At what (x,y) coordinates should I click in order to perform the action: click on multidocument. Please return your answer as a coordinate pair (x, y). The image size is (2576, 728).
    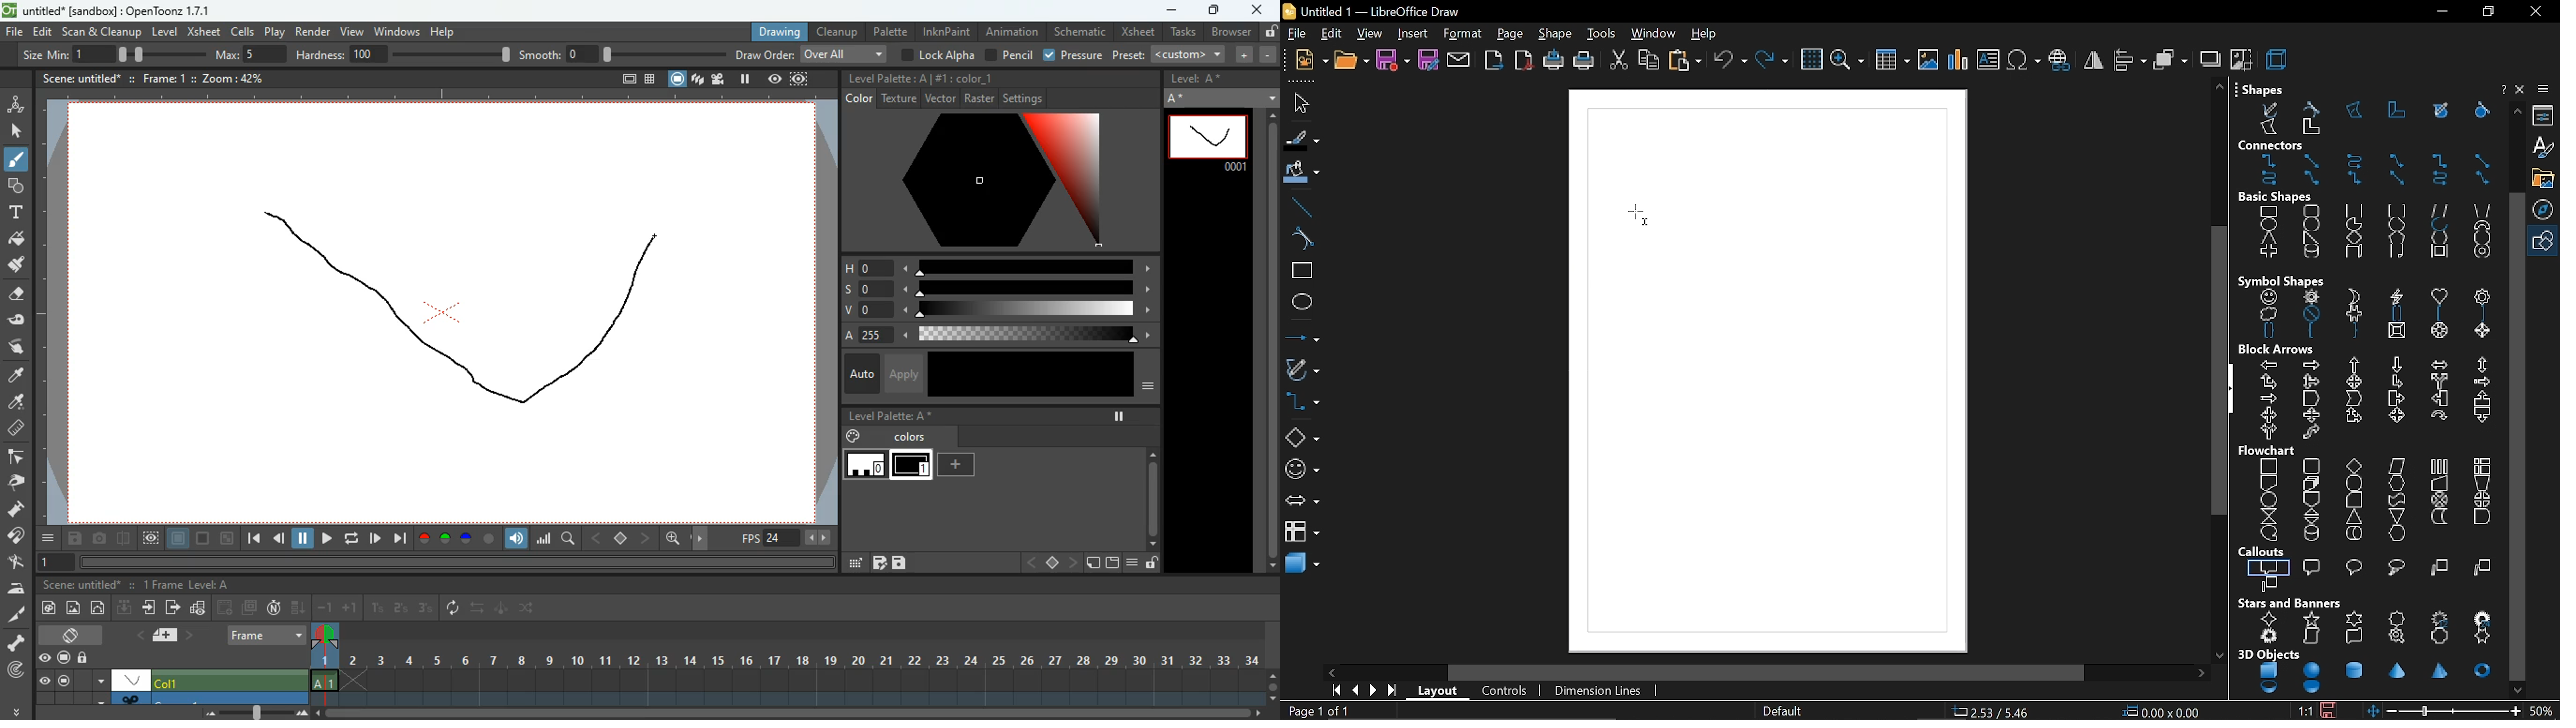
    Looking at the image, I should click on (2310, 482).